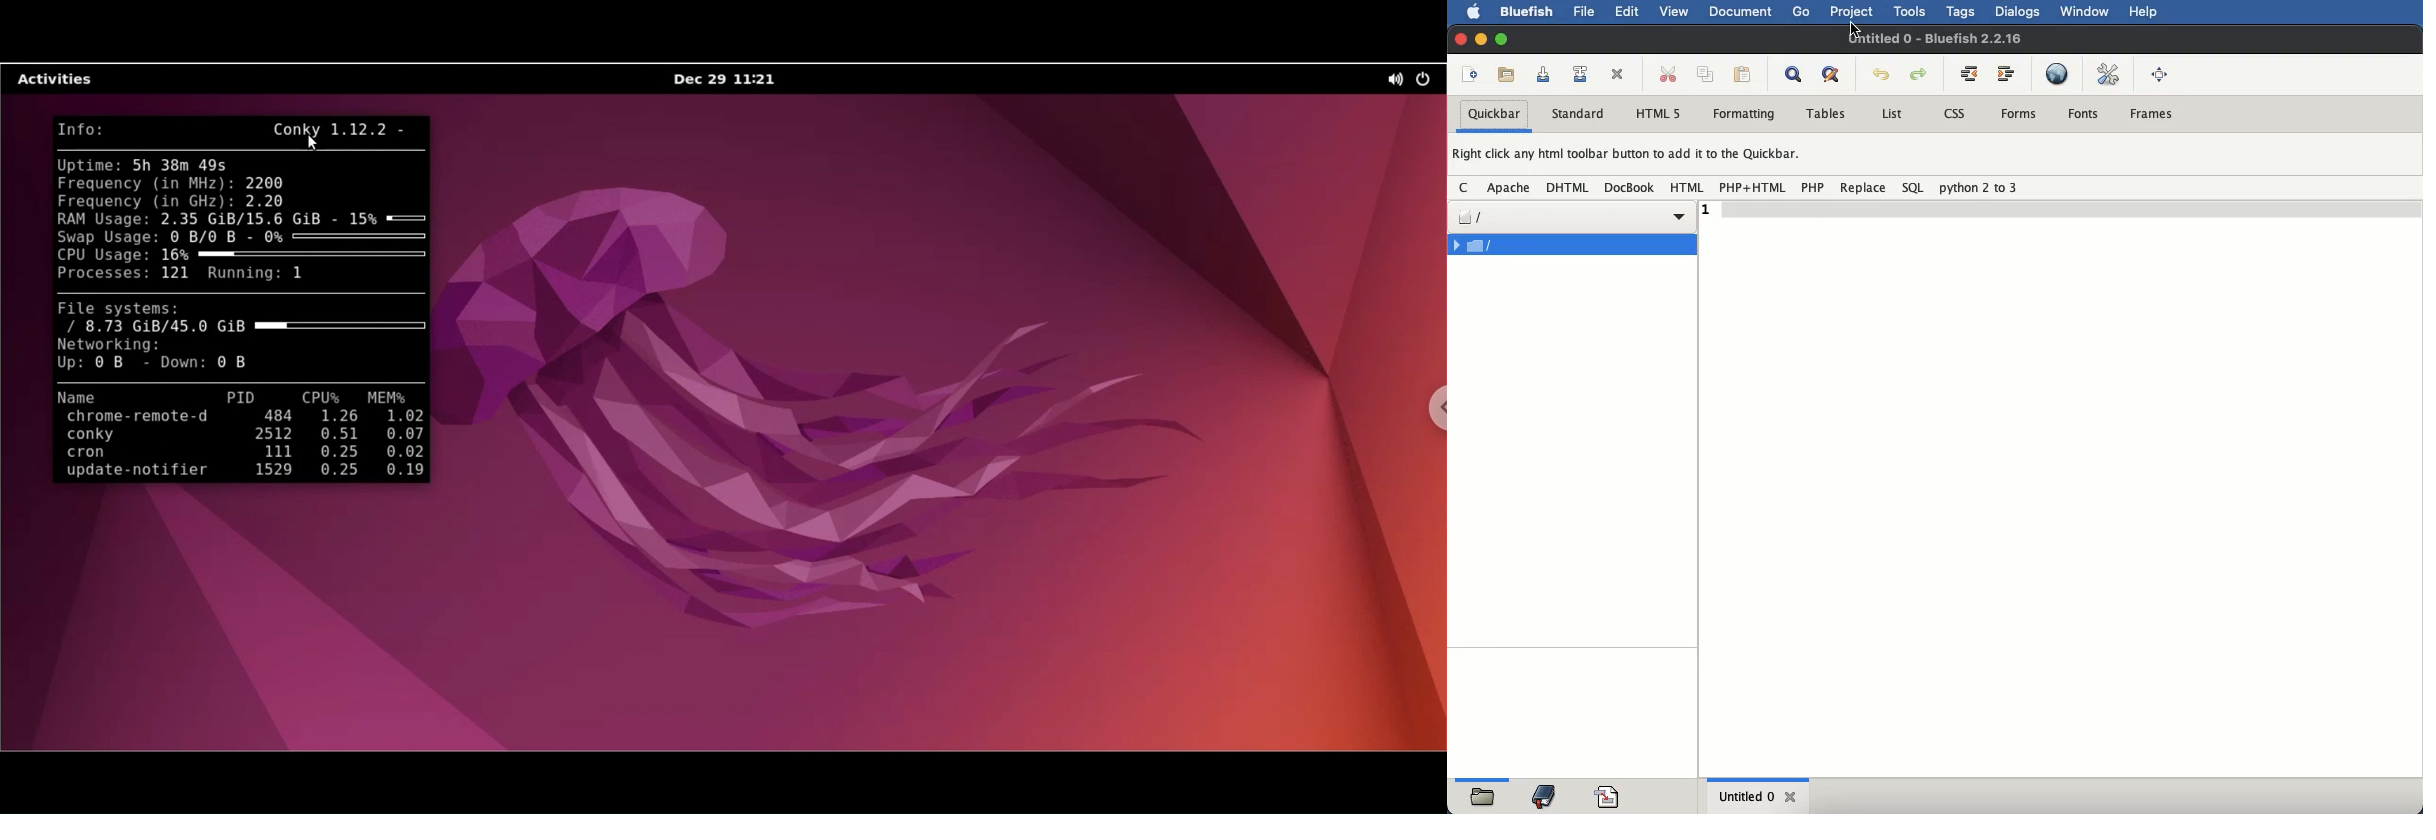 Image resolution: width=2436 pixels, height=840 pixels. Describe the element at coordinates (1762, 777) in the screenshot. I see `Horizontal Scrollbar` at that location.